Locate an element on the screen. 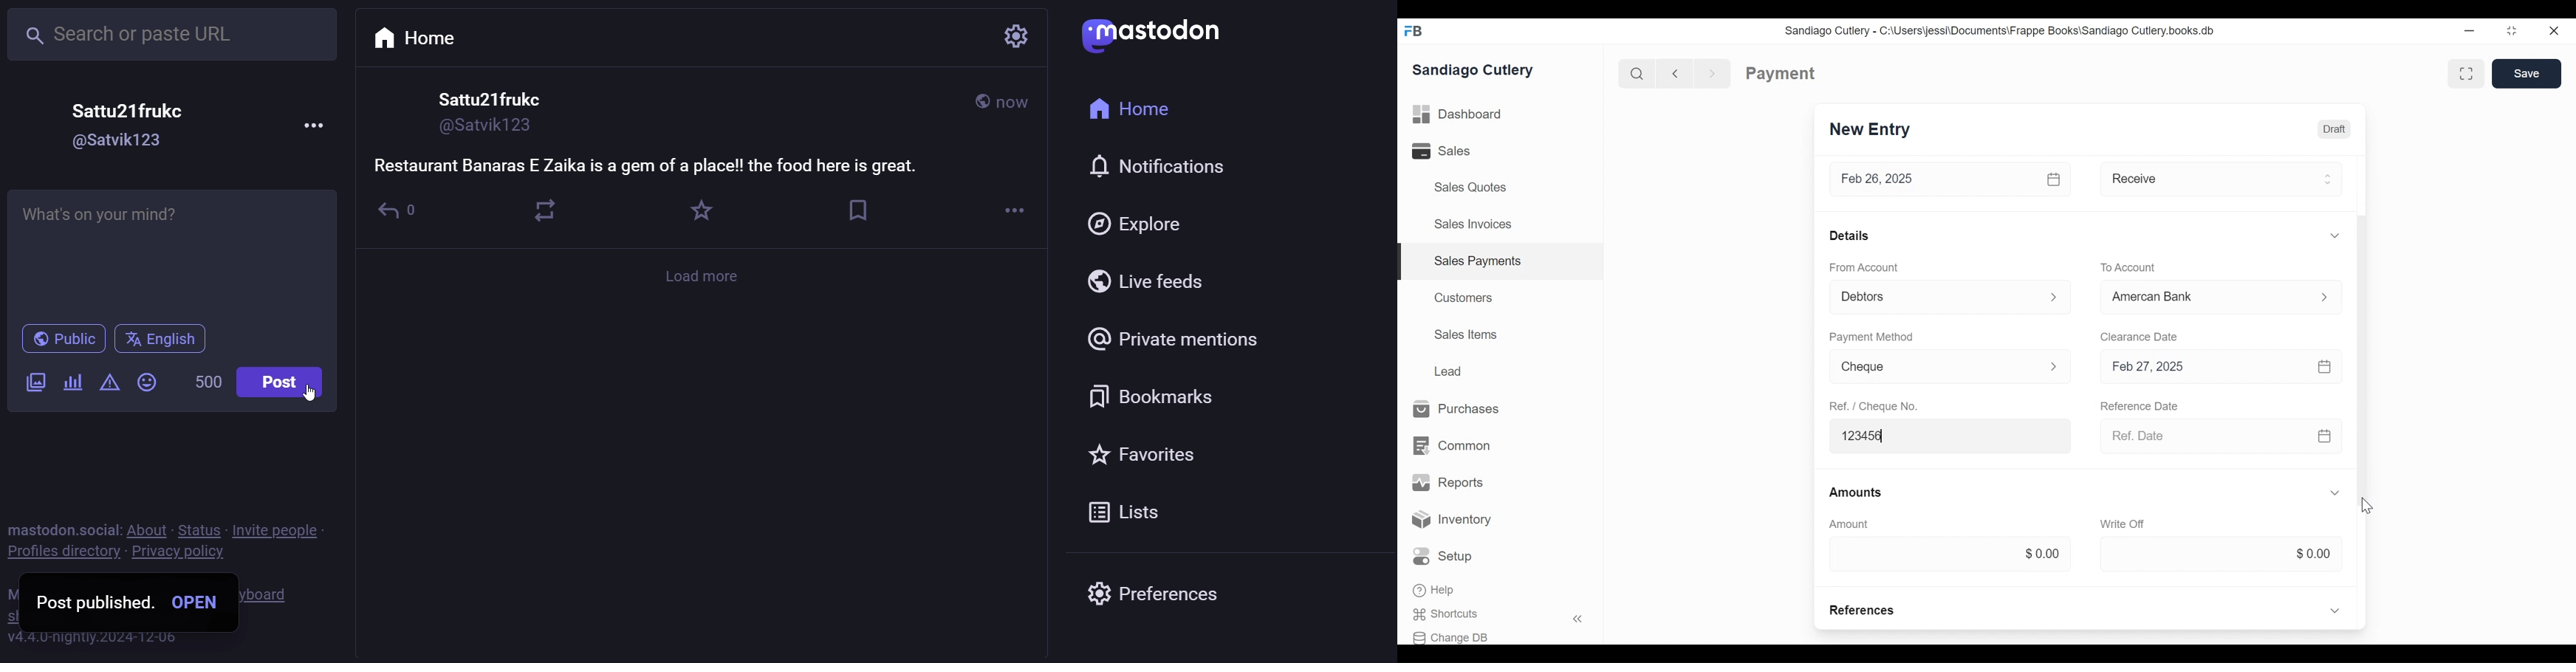 The width and height of the screenshot is (2576, 672). Draft is located at coordinates (2334, 128).